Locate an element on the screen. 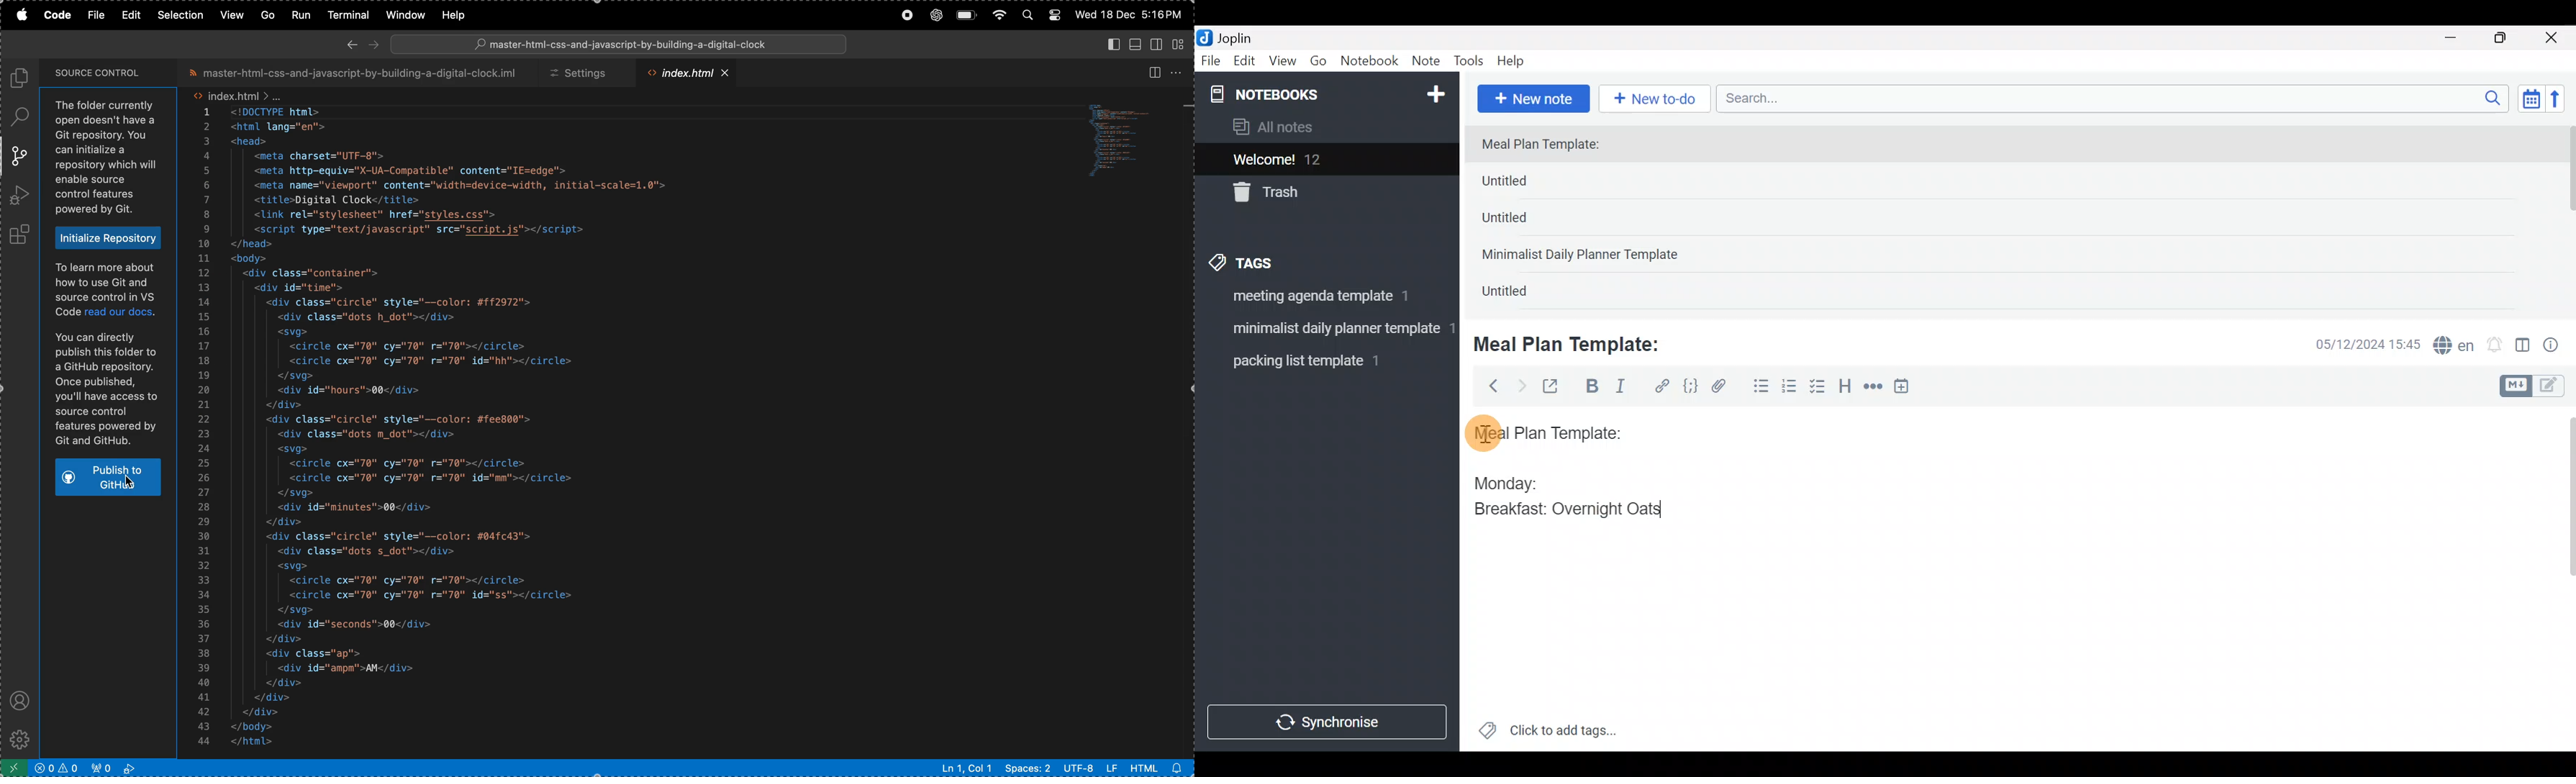  view is located at coordinates (231, 14).